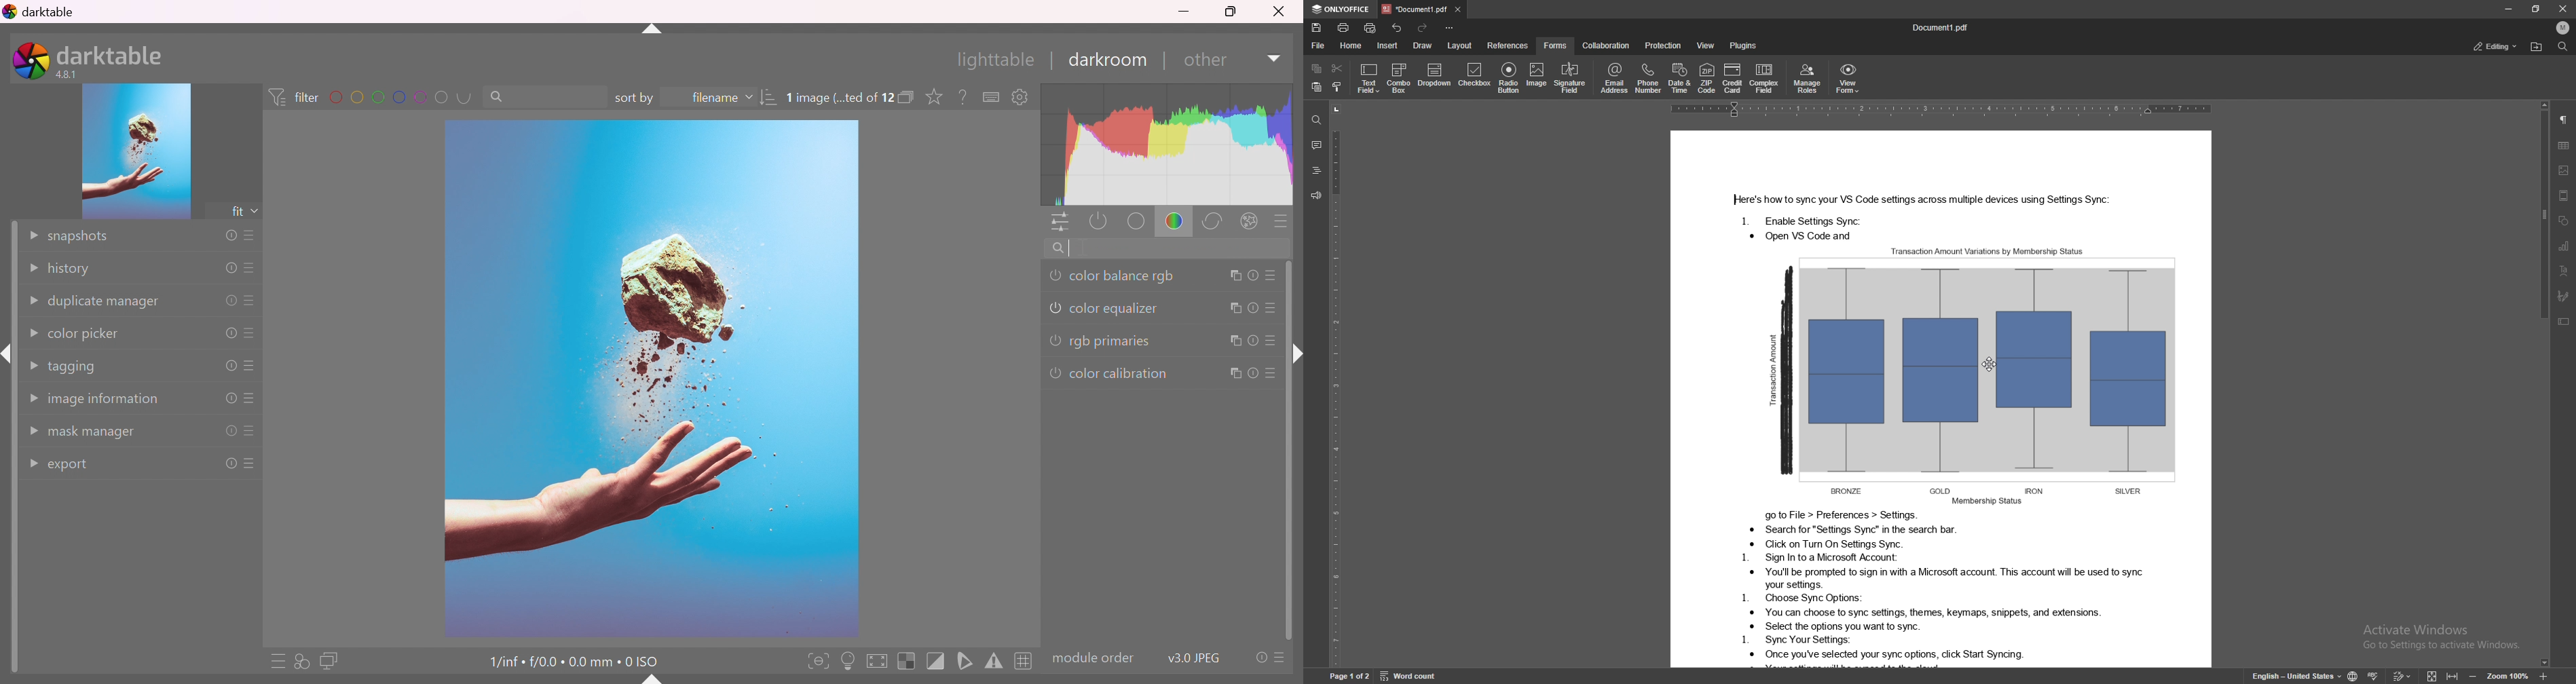 This screenshot has width=2576, height=700. What do you see at coordinates (1094, 658) in the screenshot?
I see `modulecolor` at bounding box center [1094, 658].